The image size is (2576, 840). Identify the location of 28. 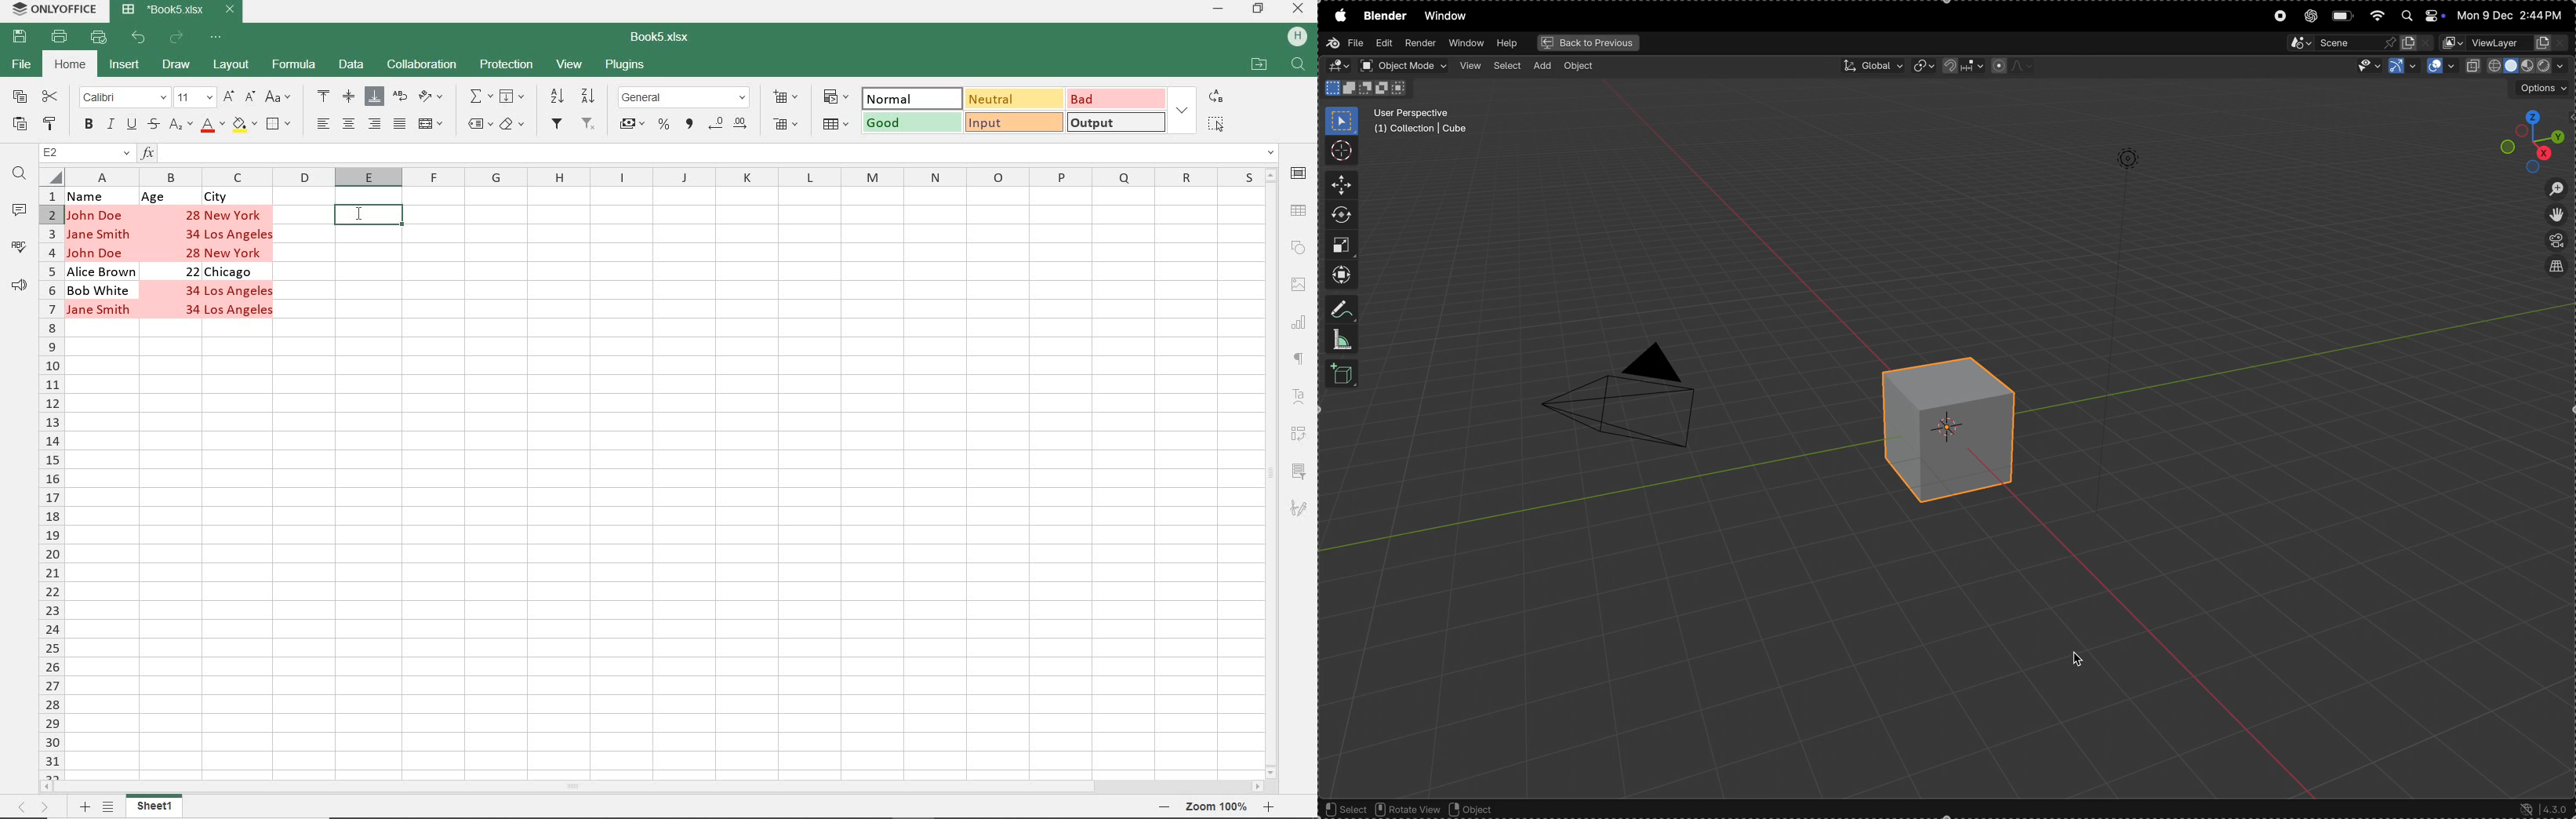
(193, 213).